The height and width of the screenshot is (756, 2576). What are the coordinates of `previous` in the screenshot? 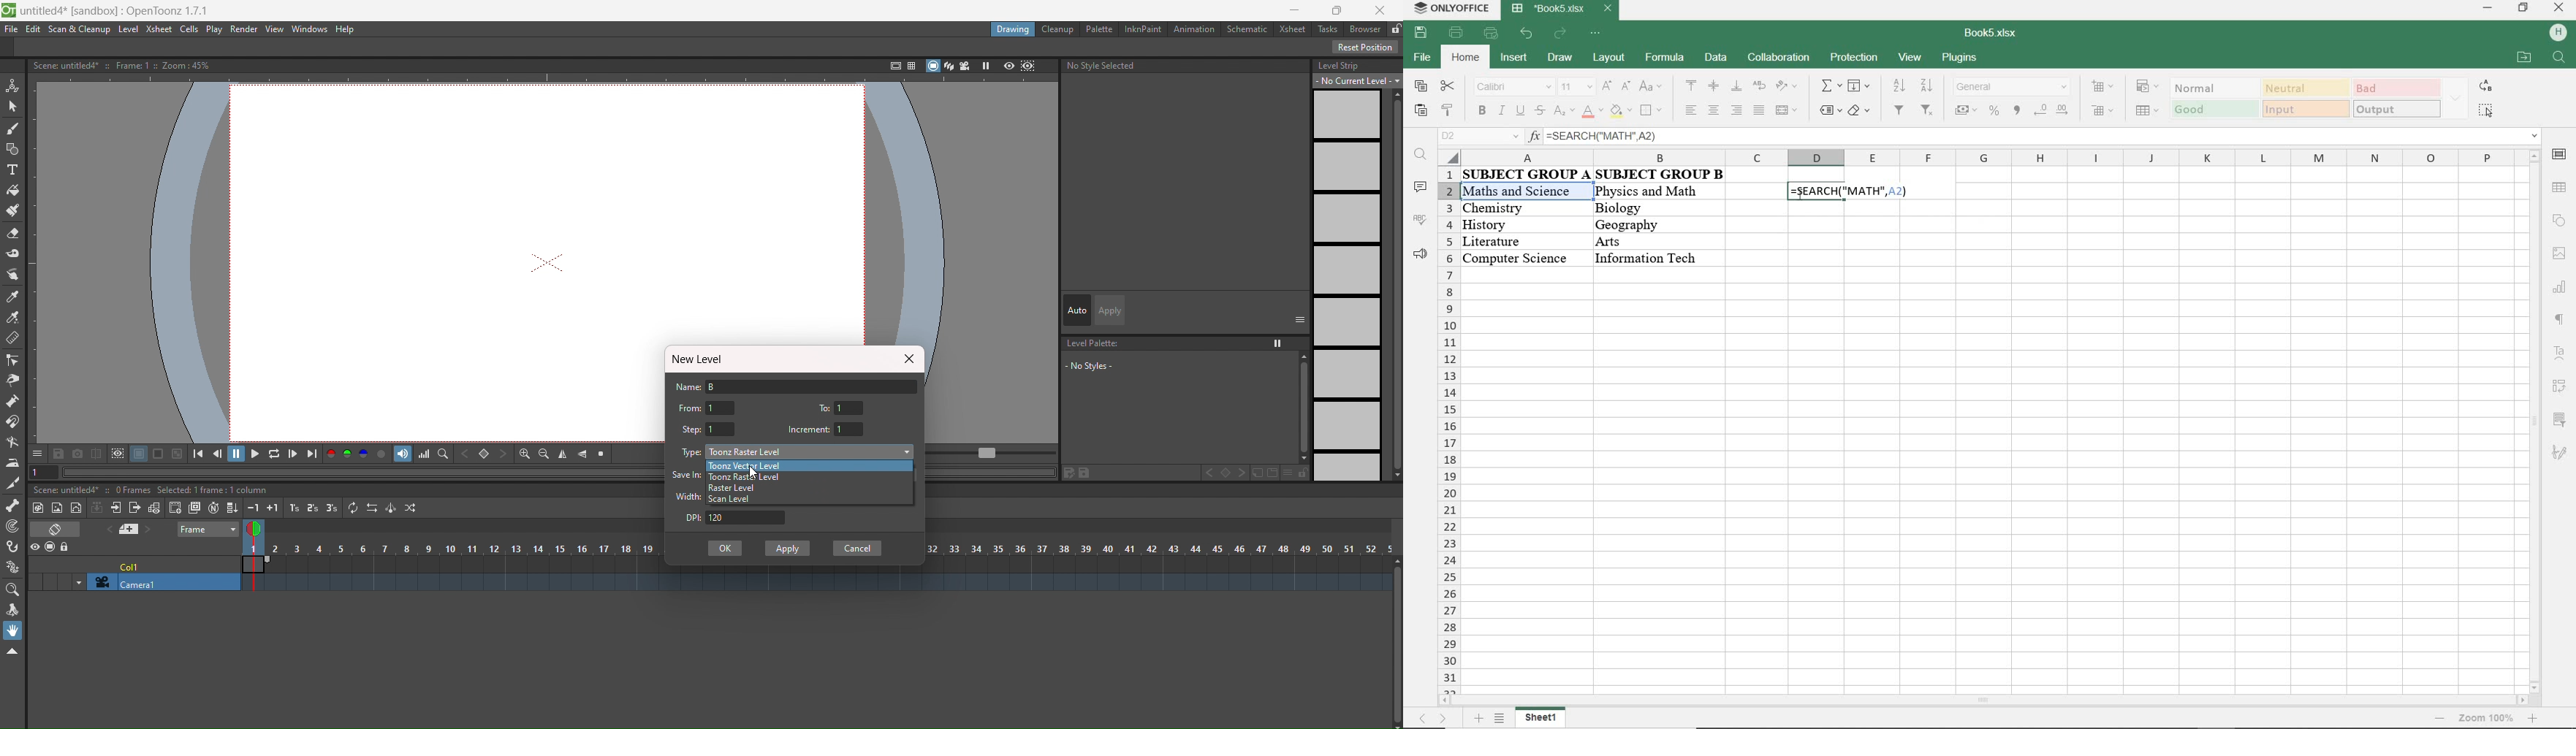 It's located at (1417, 720).